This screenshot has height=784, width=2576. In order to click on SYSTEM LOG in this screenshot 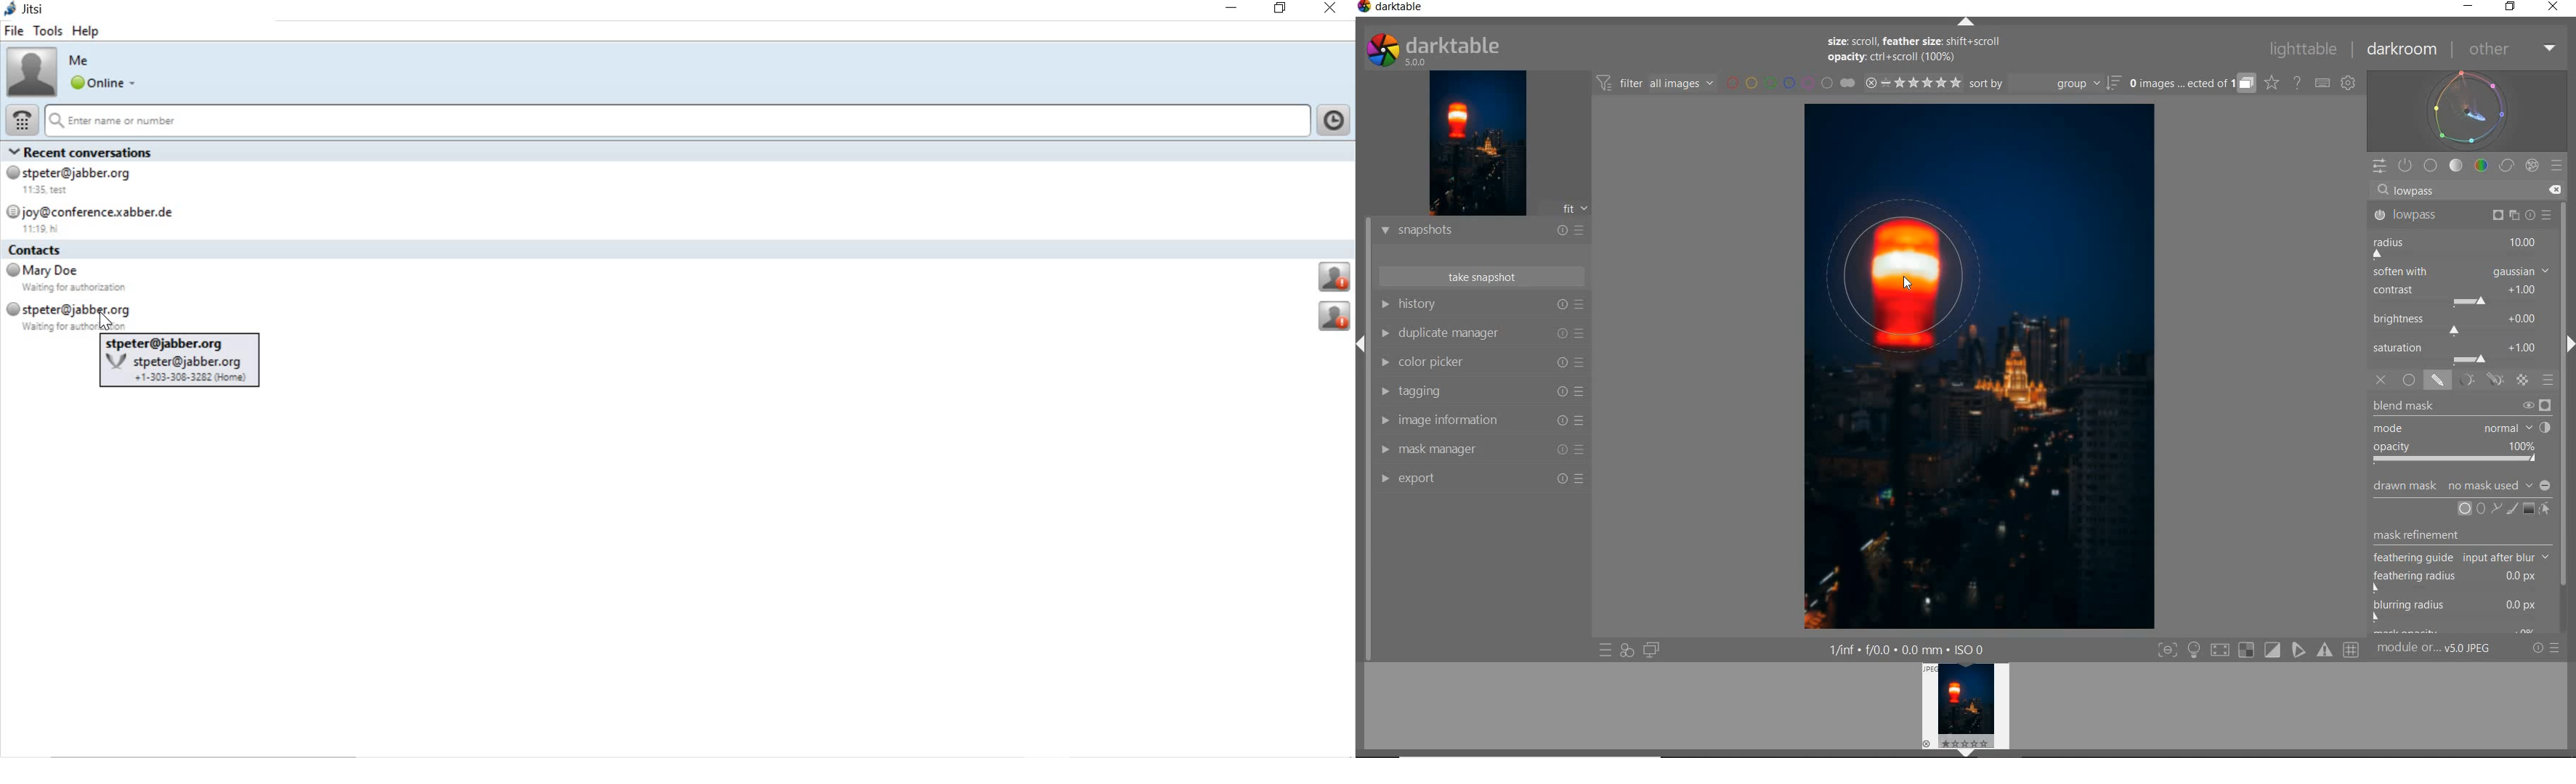, I will do `click(1448, 49)`.